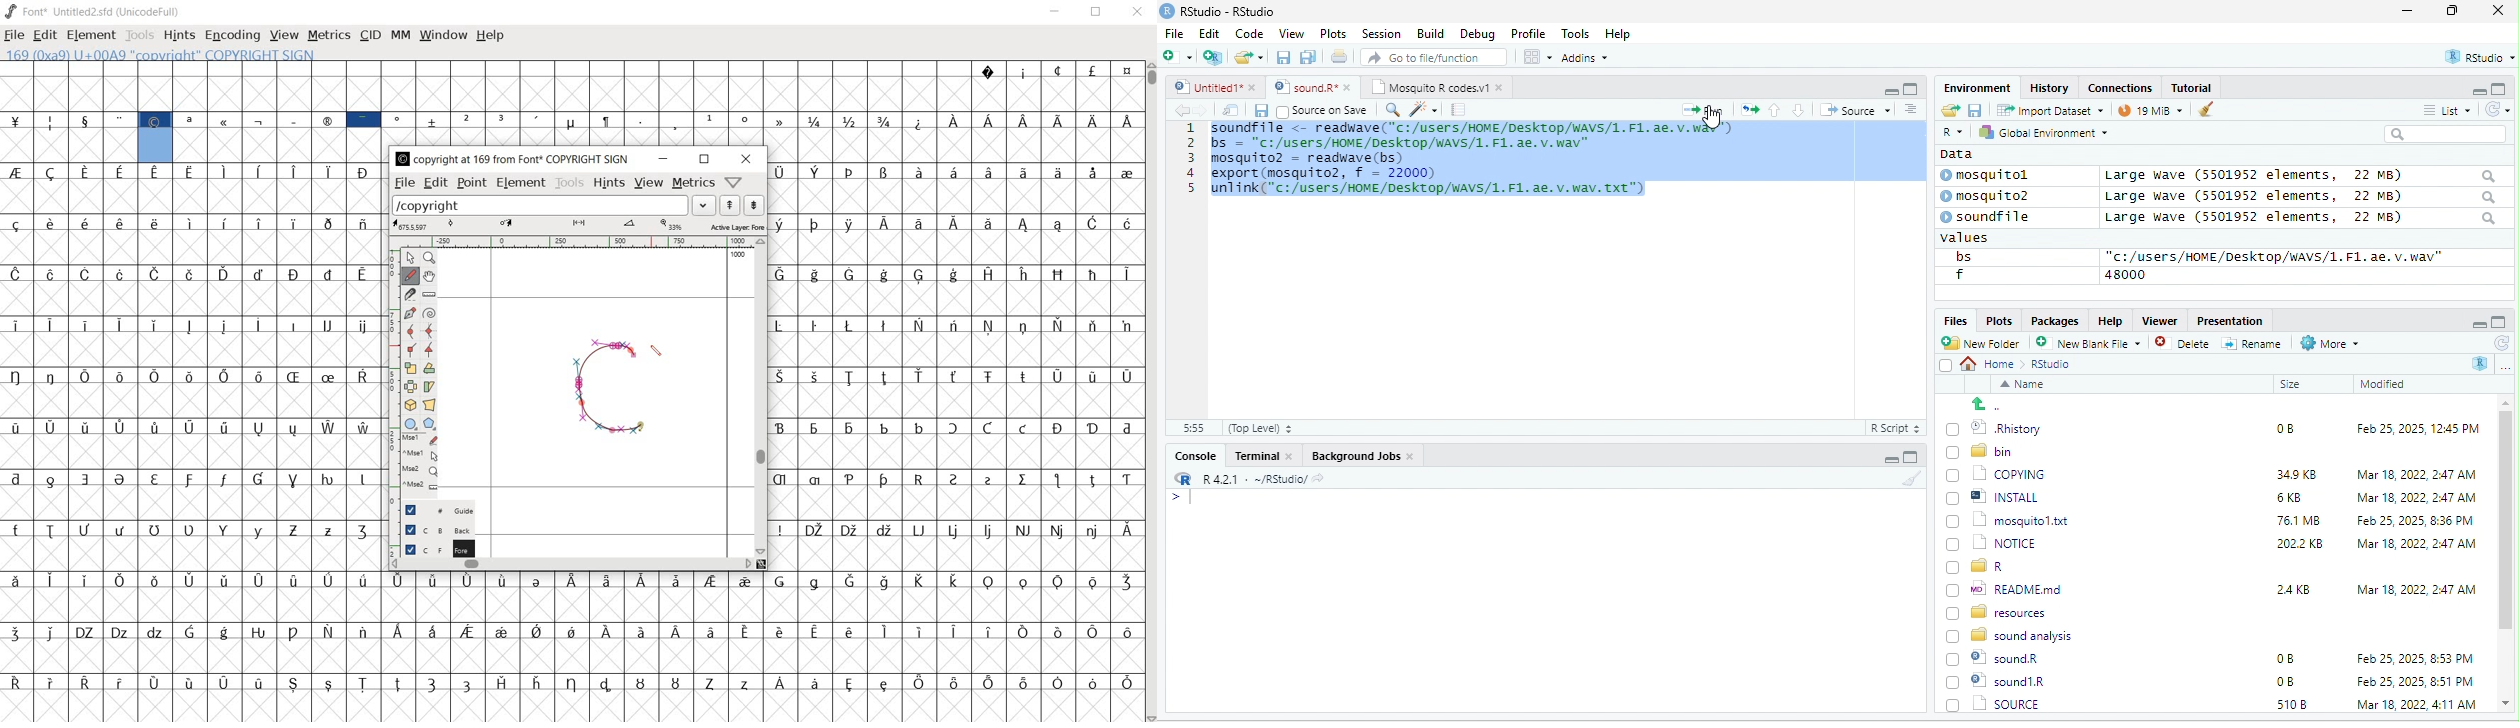  Describe the element at coordinates (2298, 519) in the screenshot. I see `76.1 MB` at that location.